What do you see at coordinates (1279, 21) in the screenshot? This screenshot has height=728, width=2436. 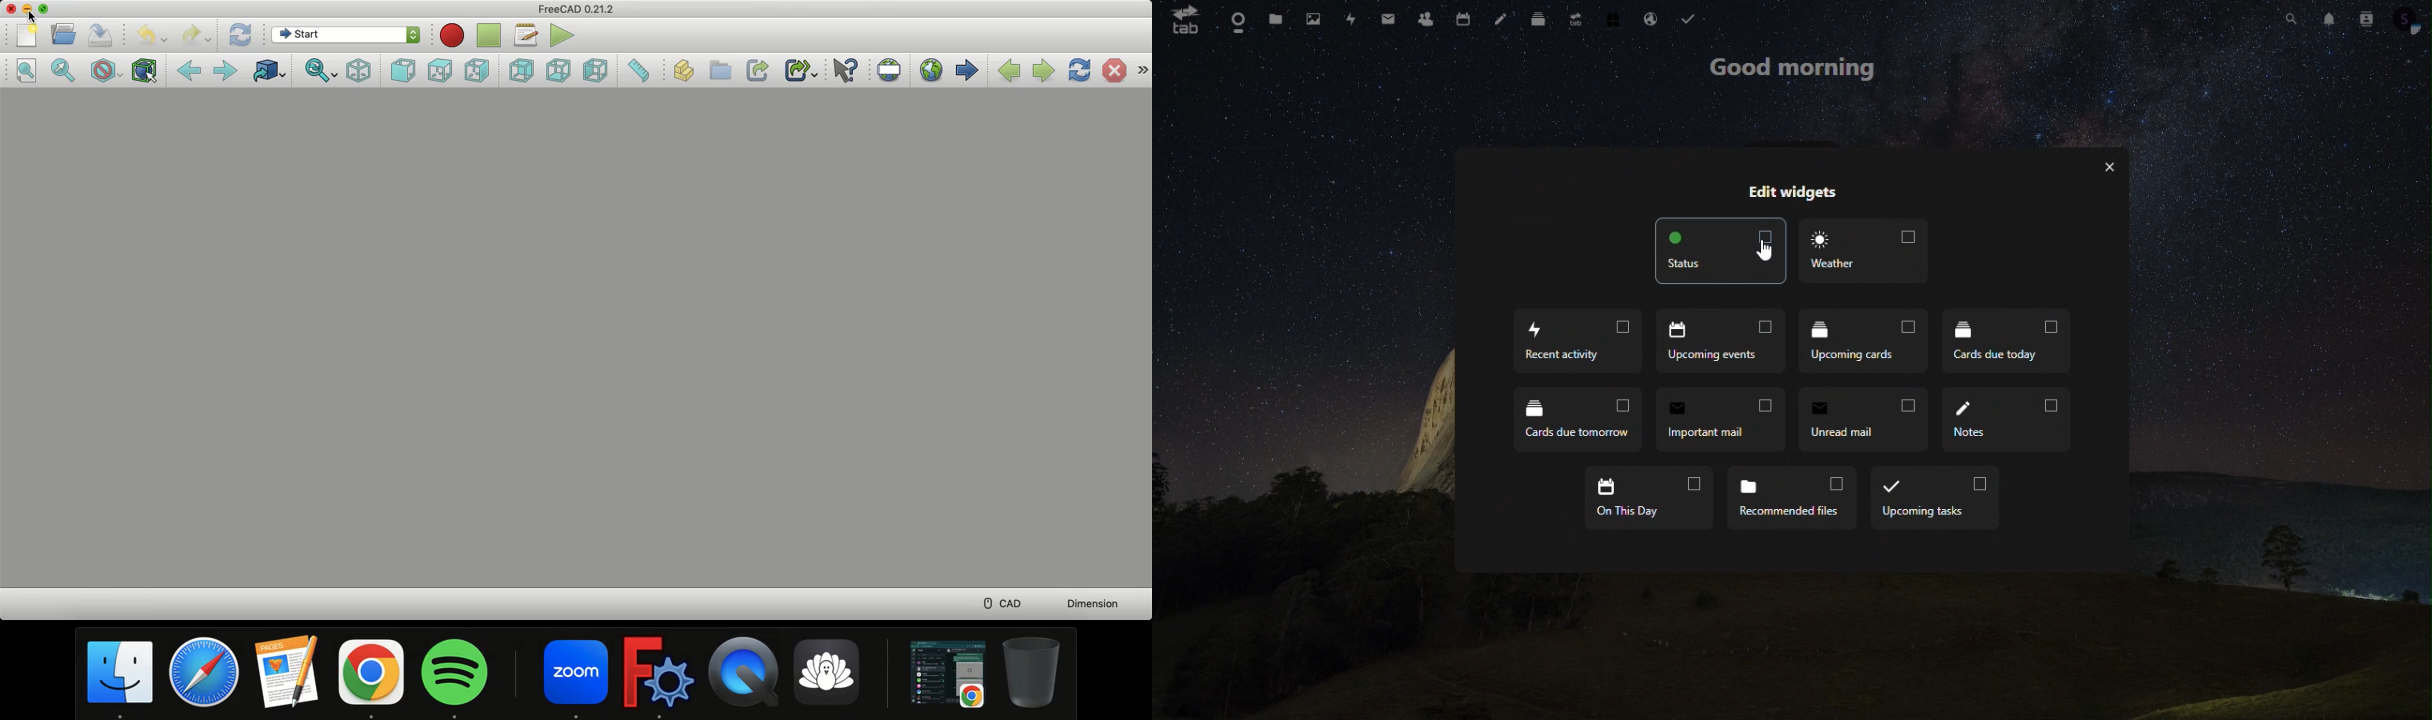 I see `files` at bounding box center [1279, 21].